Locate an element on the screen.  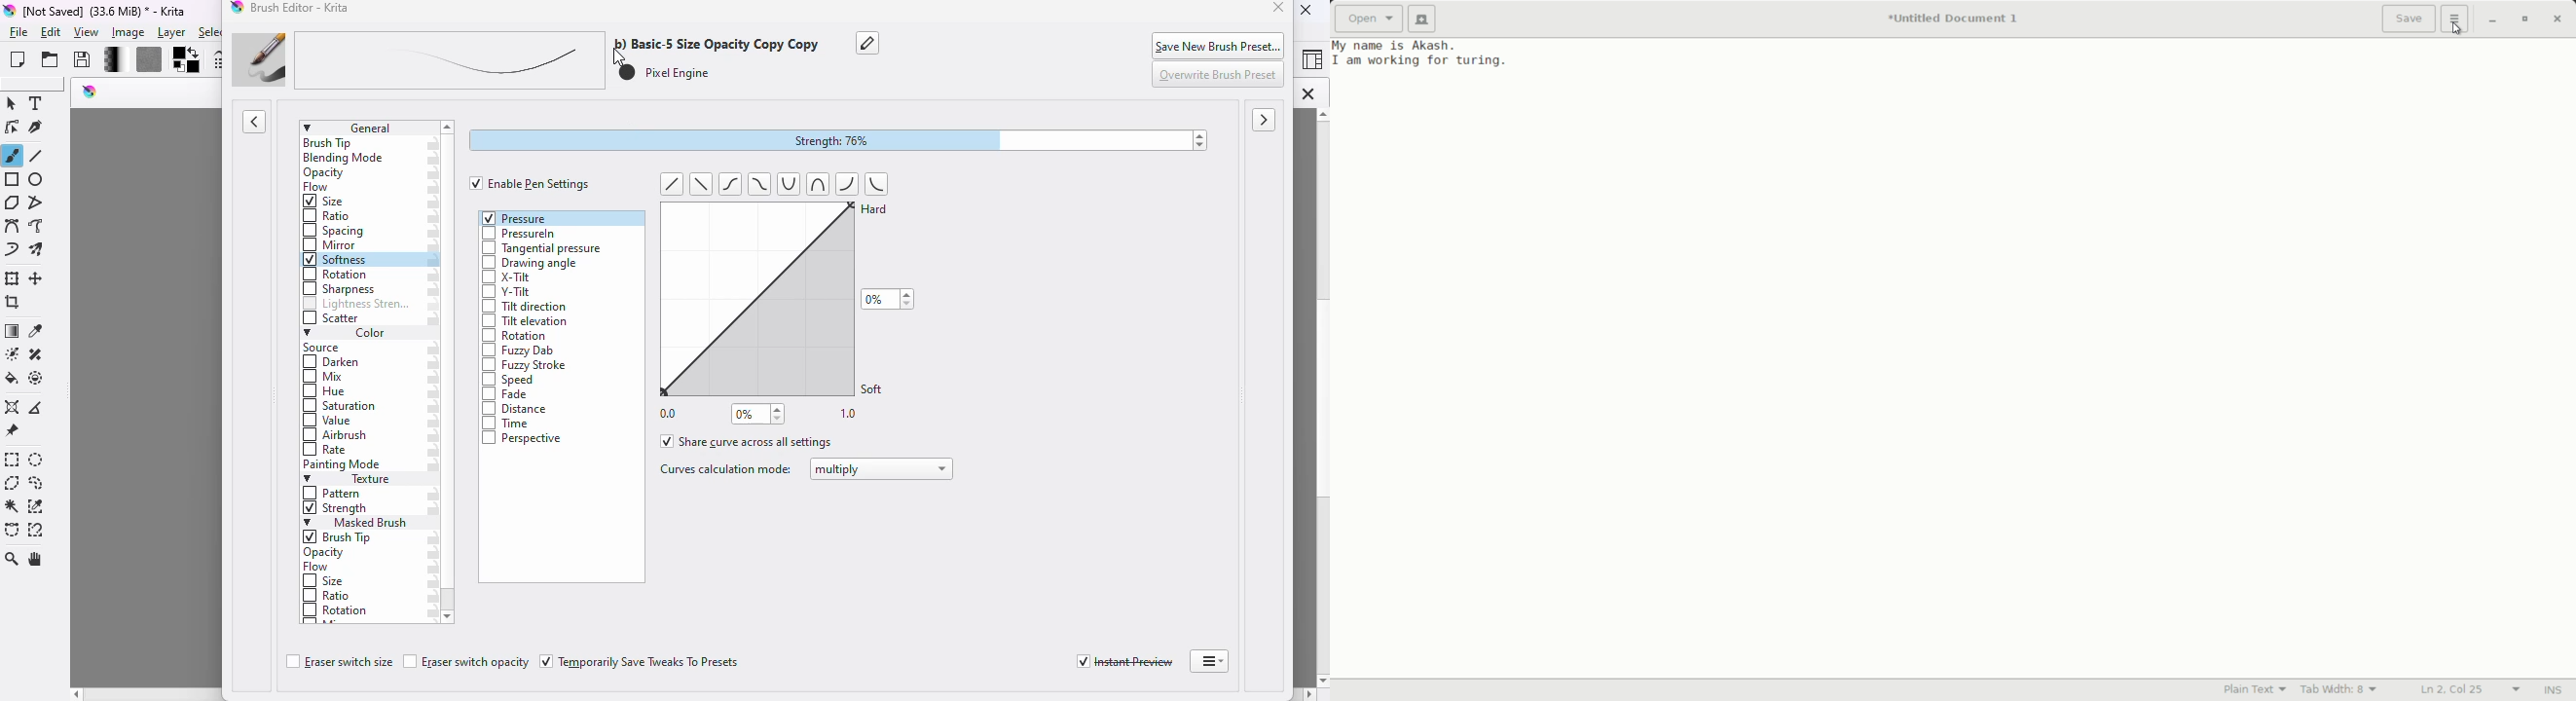
layer is located at coordinates (171, 33).